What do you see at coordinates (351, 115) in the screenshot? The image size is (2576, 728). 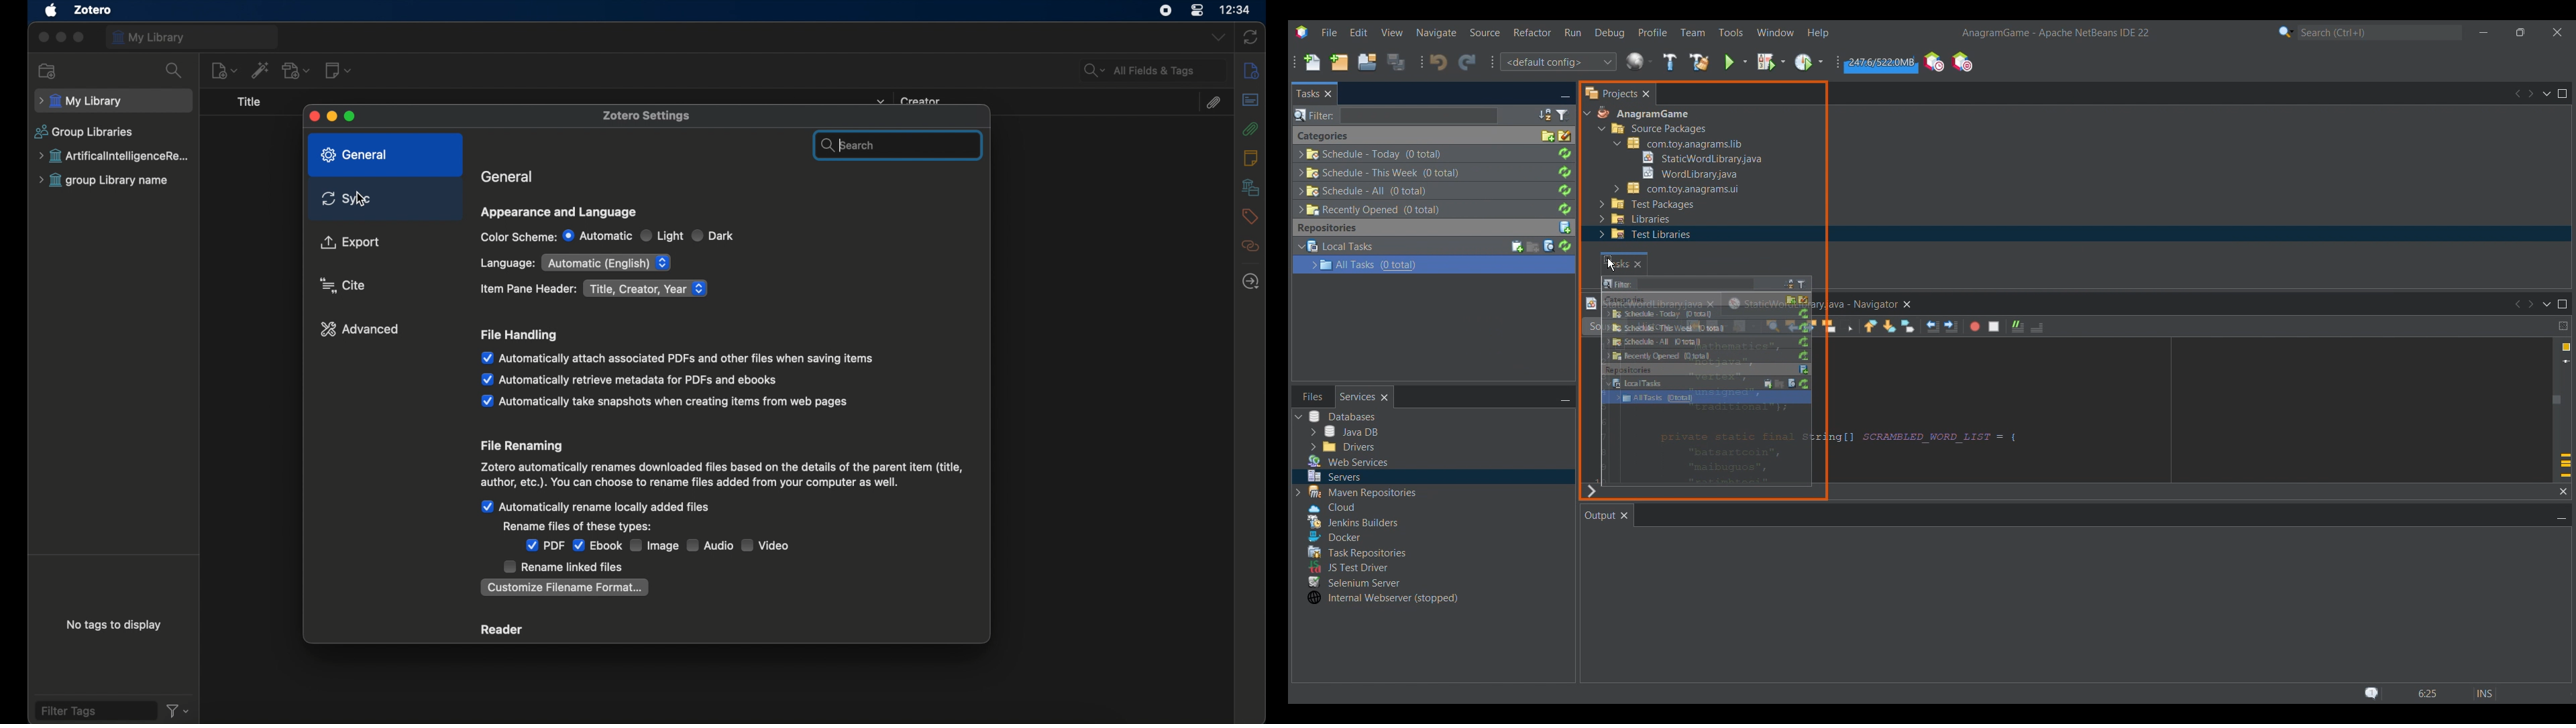 I see `maximize` at bounding box center [351, 115].